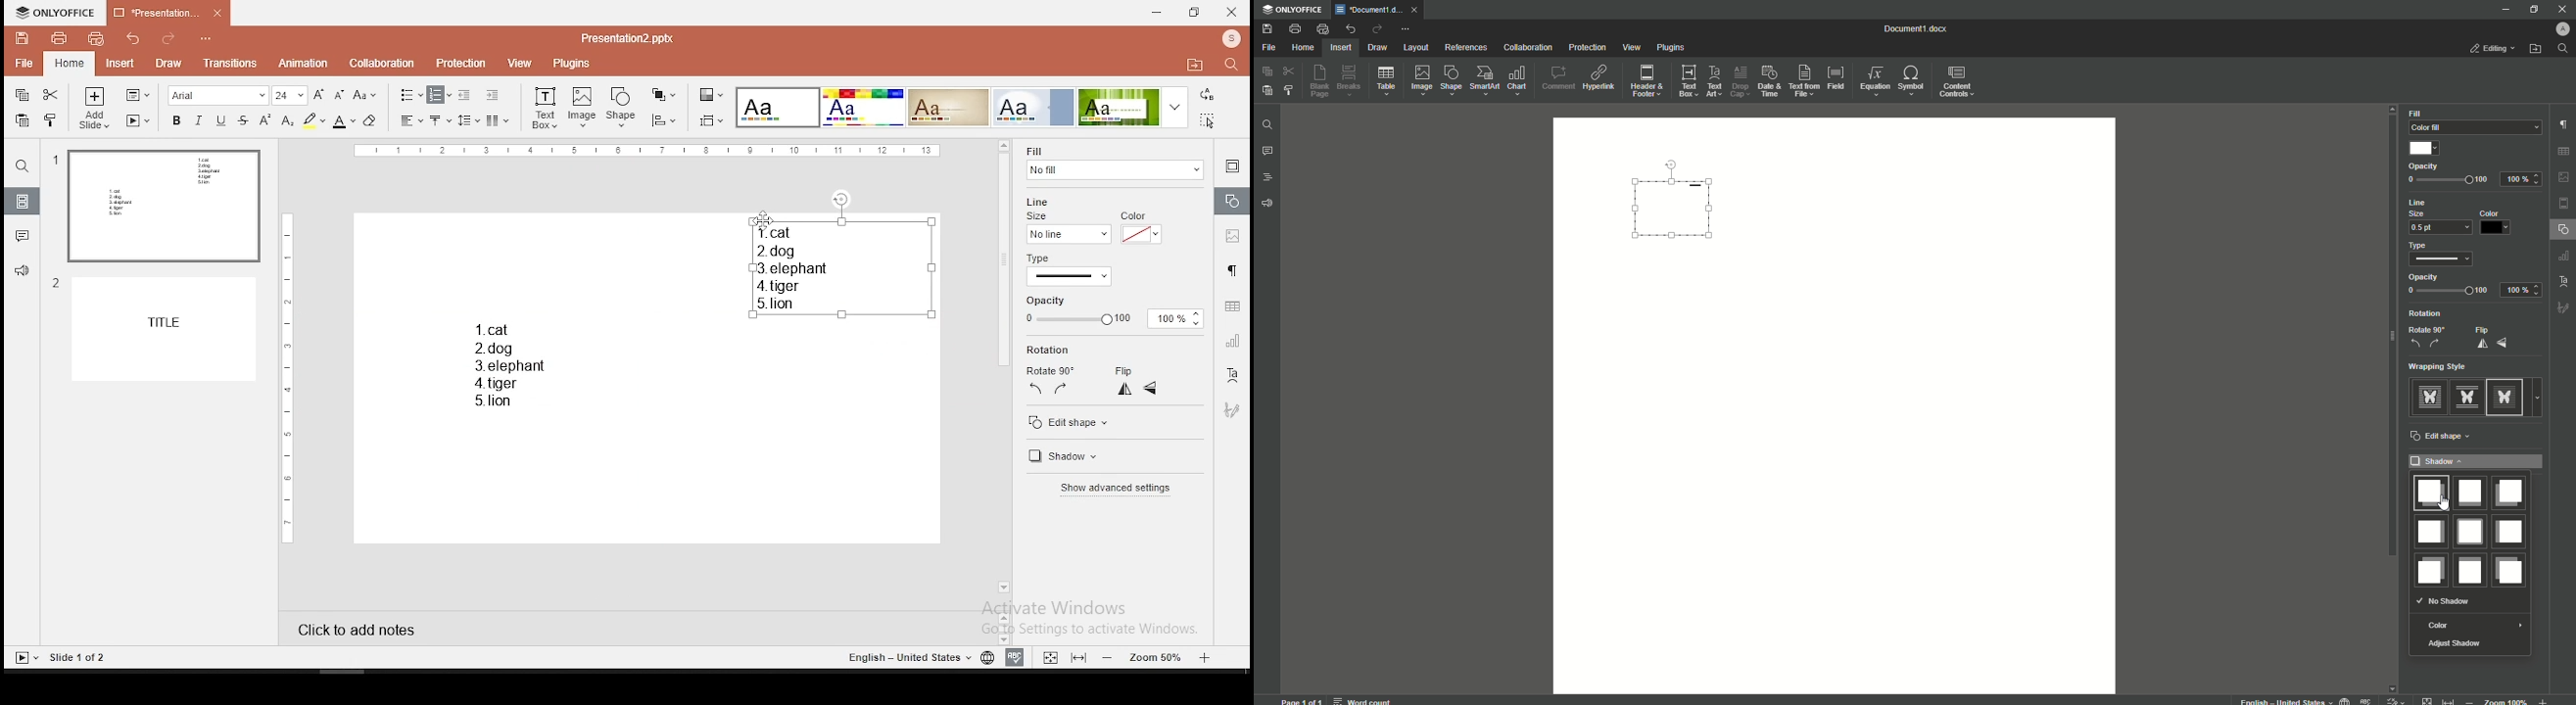  I want to click on rotate 90 clockwise, so click(1060, 389).